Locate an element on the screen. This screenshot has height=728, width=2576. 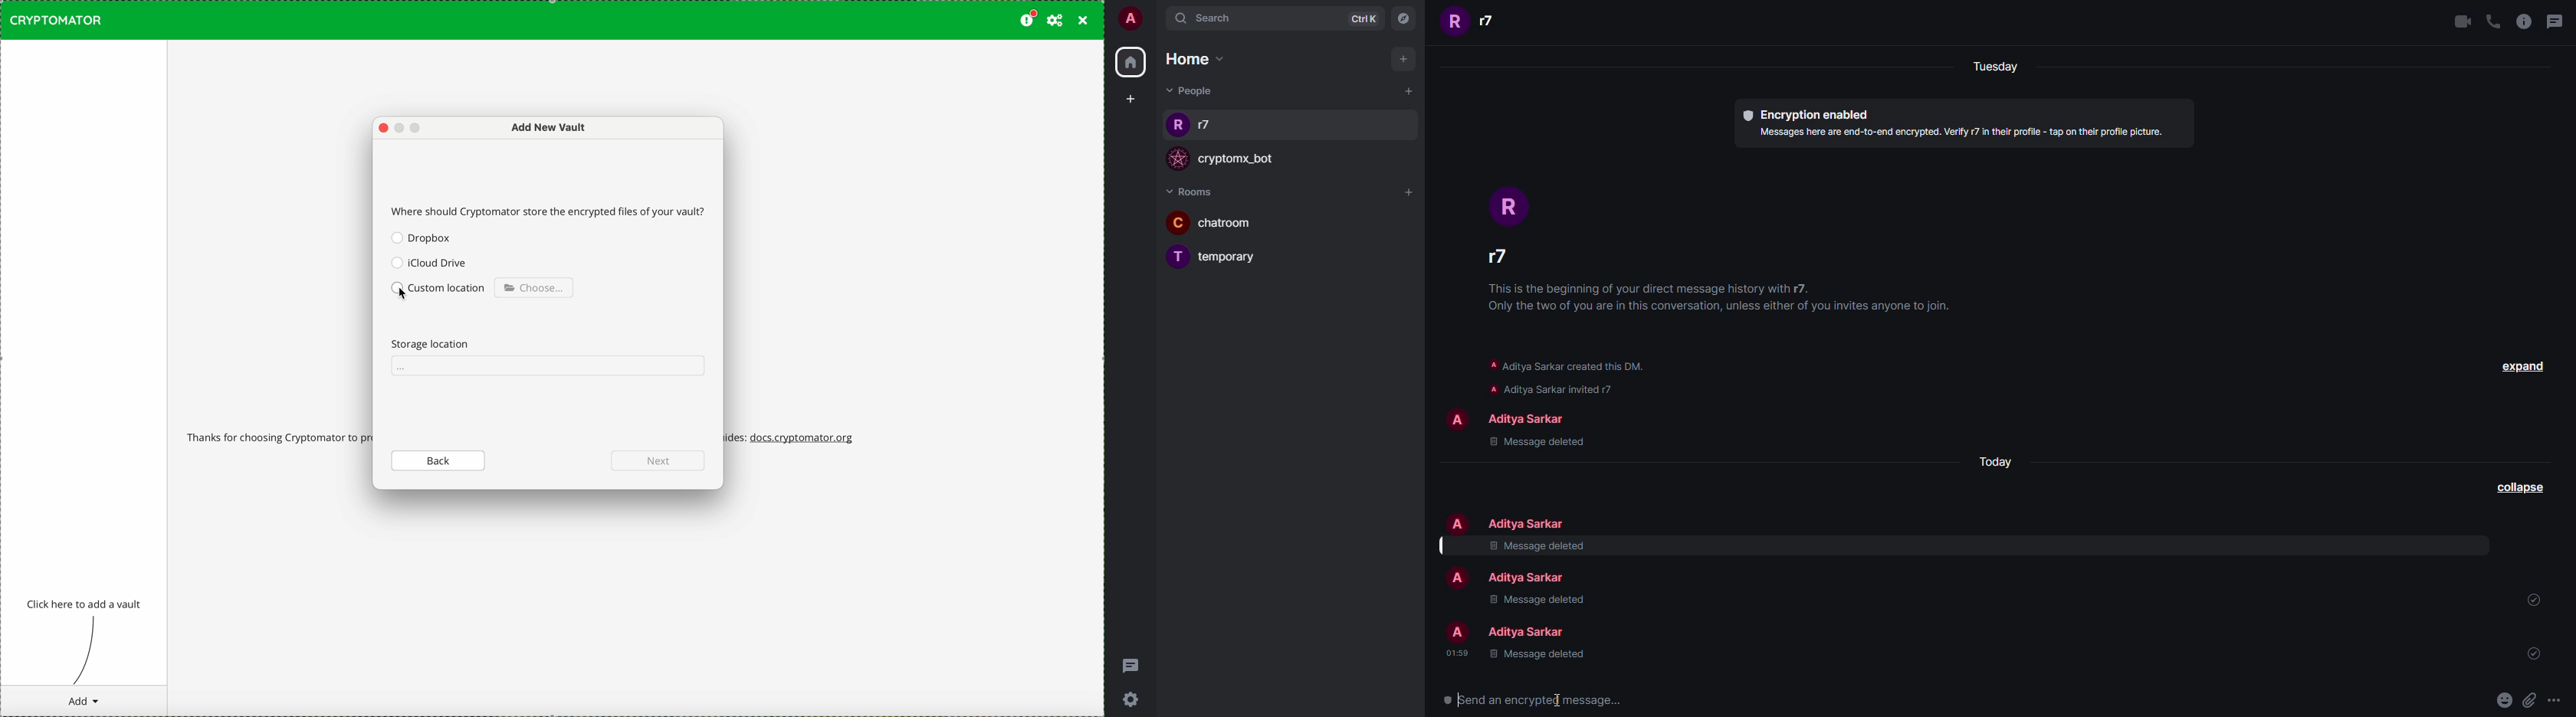
video call is located at coordinates (2461, 21).